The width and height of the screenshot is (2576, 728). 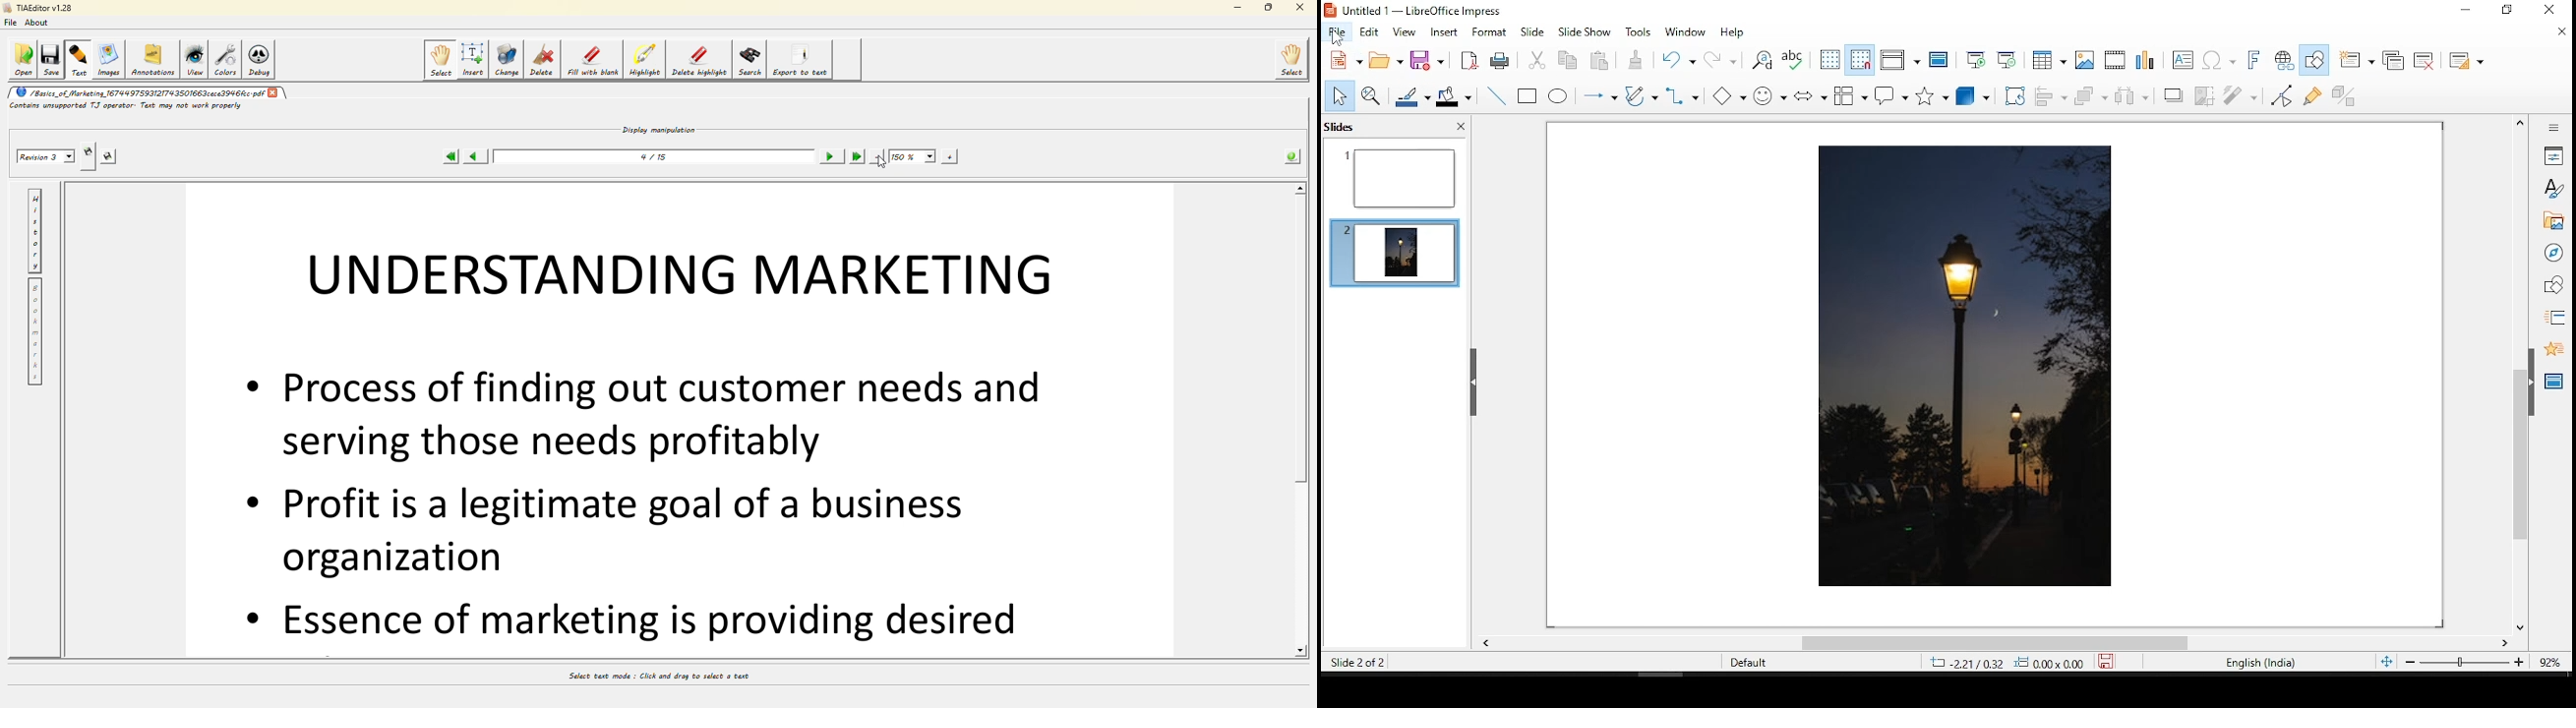 What do you see at coordinates (51, 60) in the screenshot?
I see `save` at bounding box center [51, 60].